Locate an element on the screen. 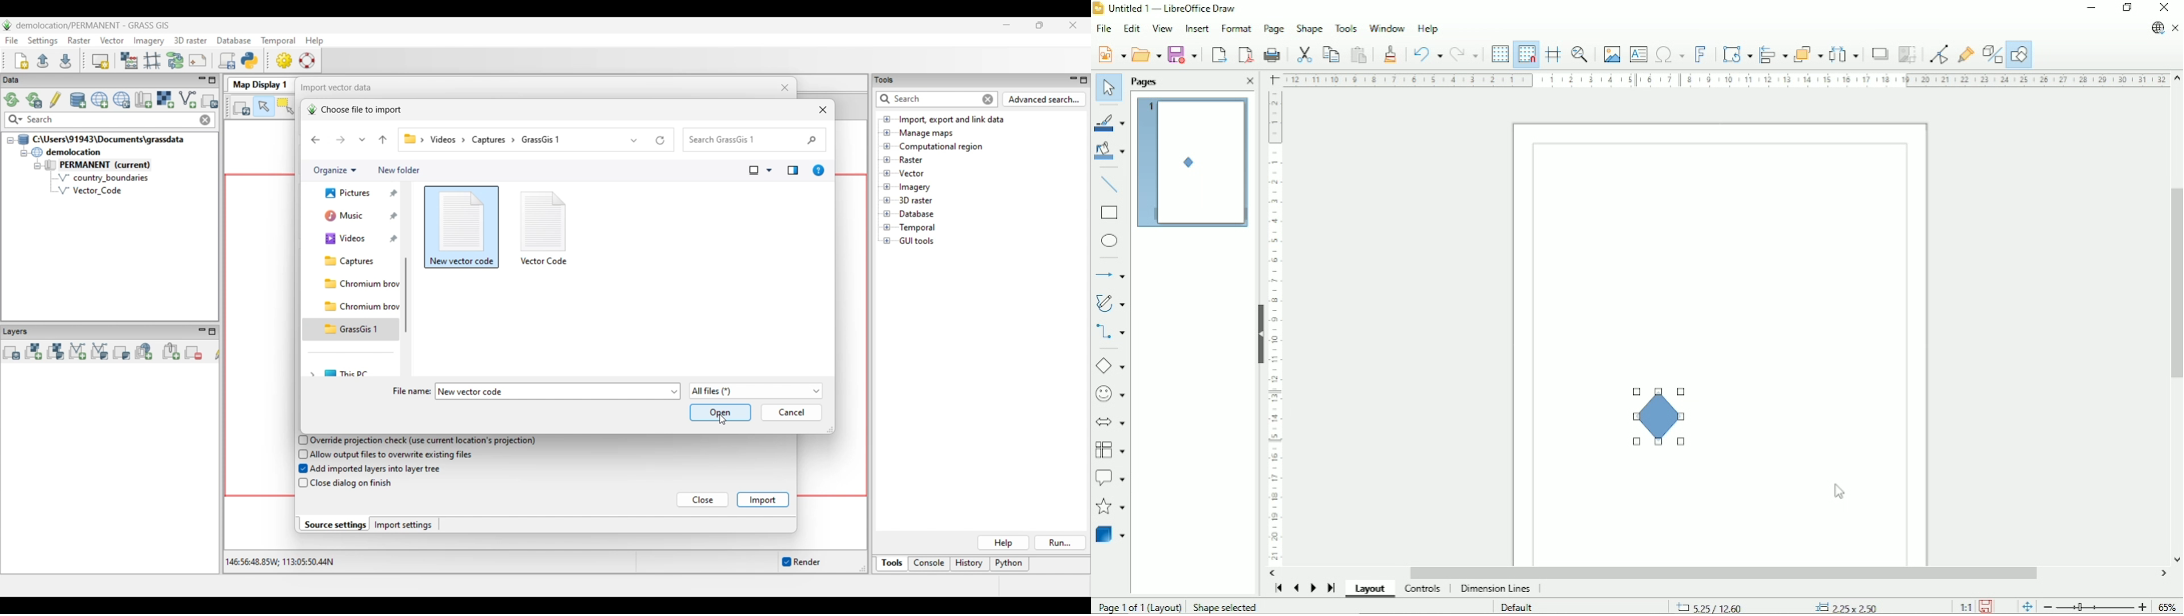 The width and height of the screenshot is (2184, 616). Shape is located at coordinates (1309, 28).